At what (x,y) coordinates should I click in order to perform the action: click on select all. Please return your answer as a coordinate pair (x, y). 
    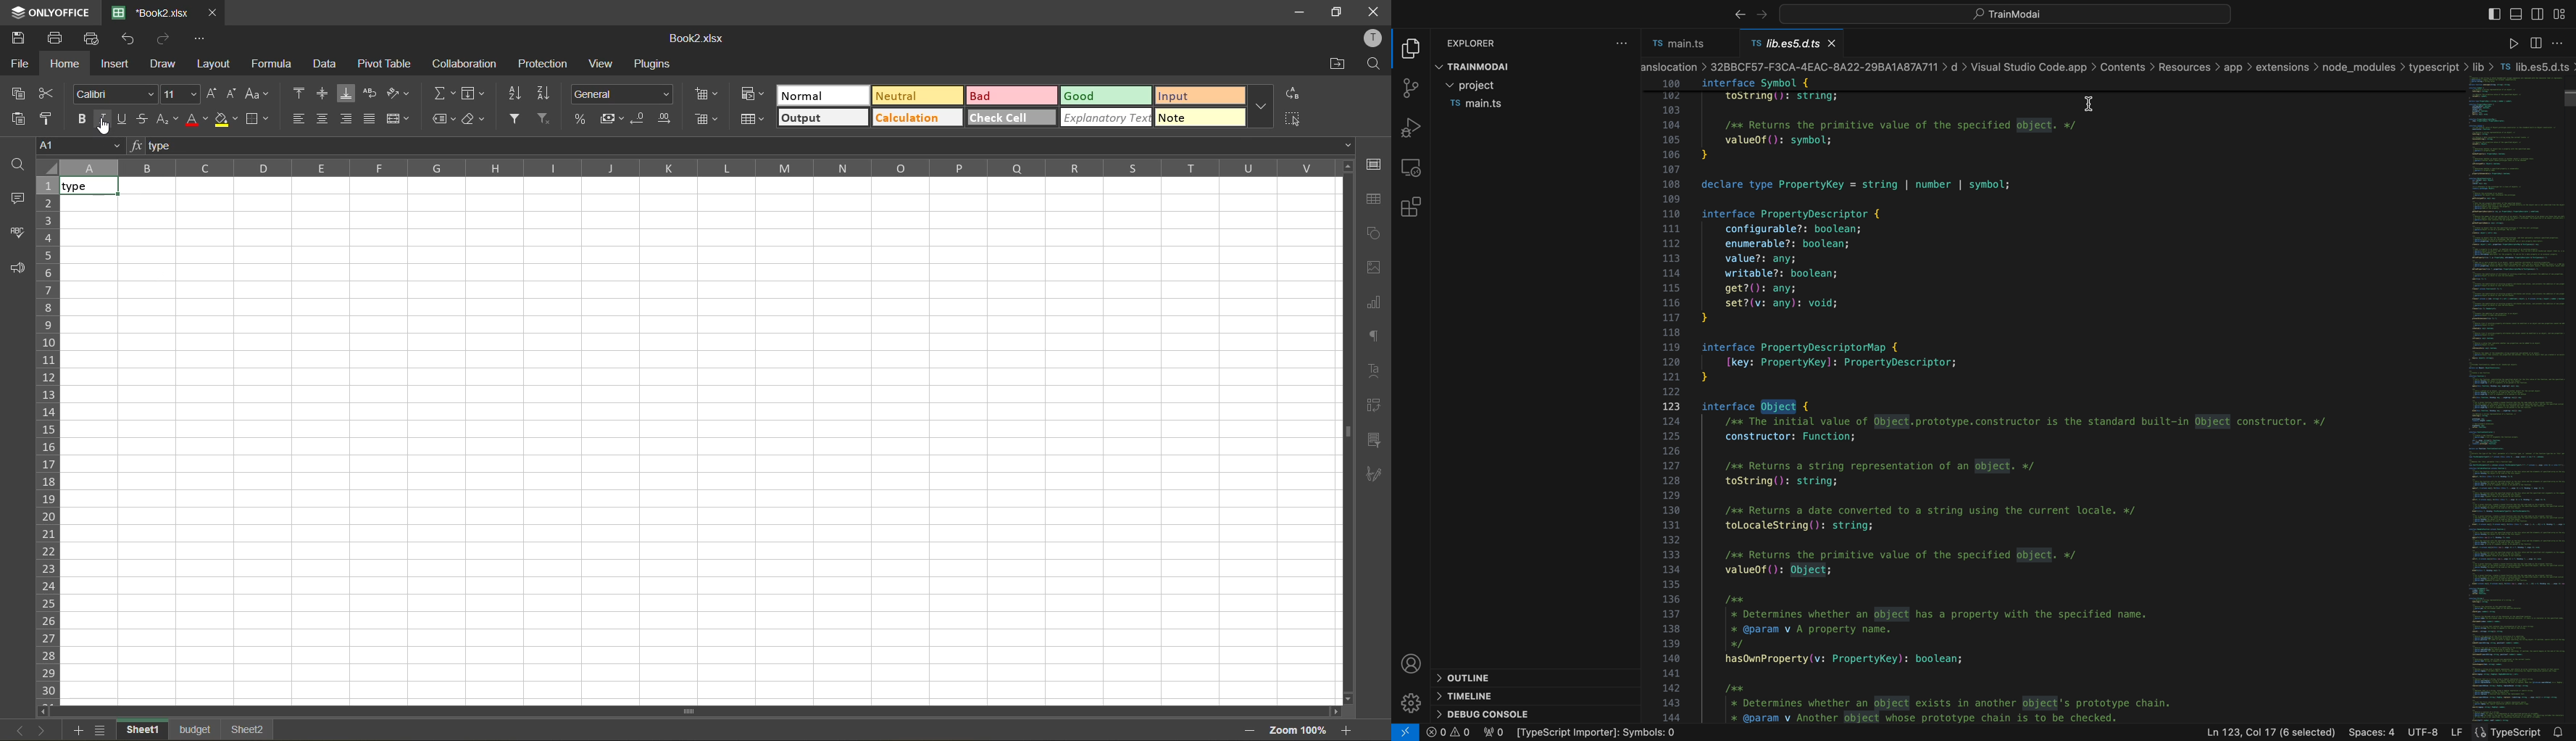
    Looking at the image, I should click on (1295, 119).